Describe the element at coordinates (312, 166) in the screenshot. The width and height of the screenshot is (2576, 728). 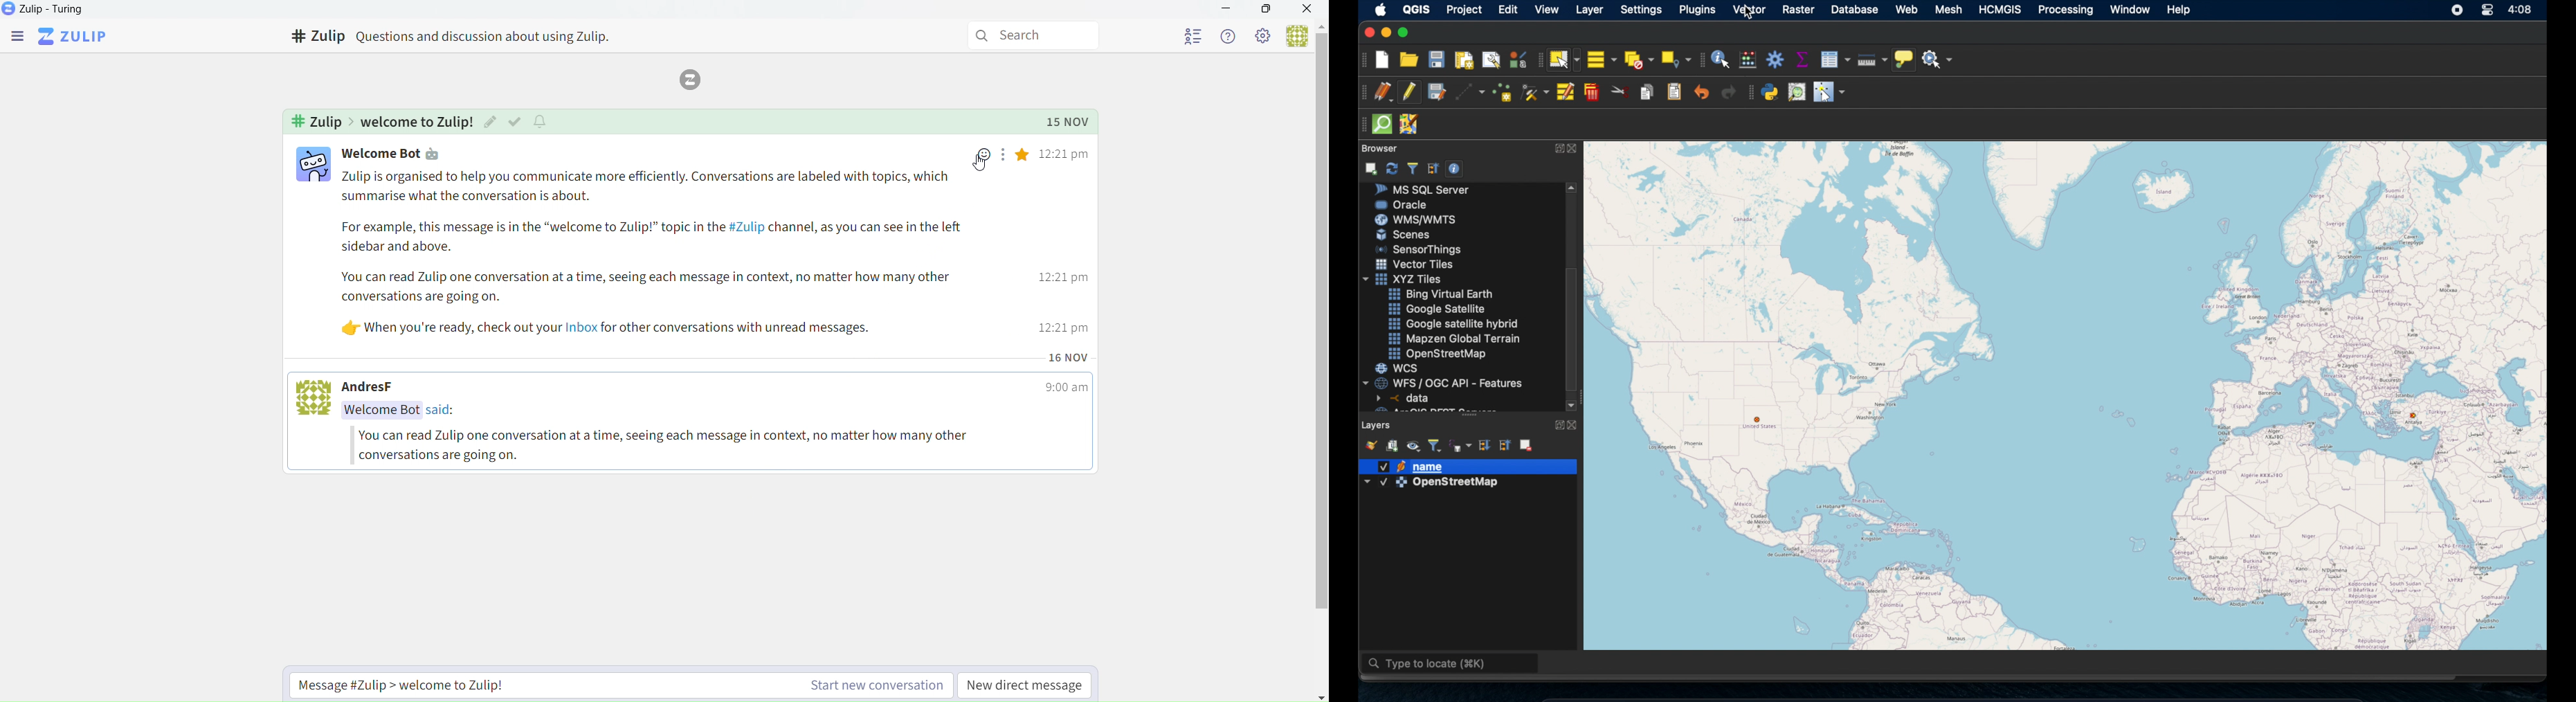
I see `user profile` at that location.